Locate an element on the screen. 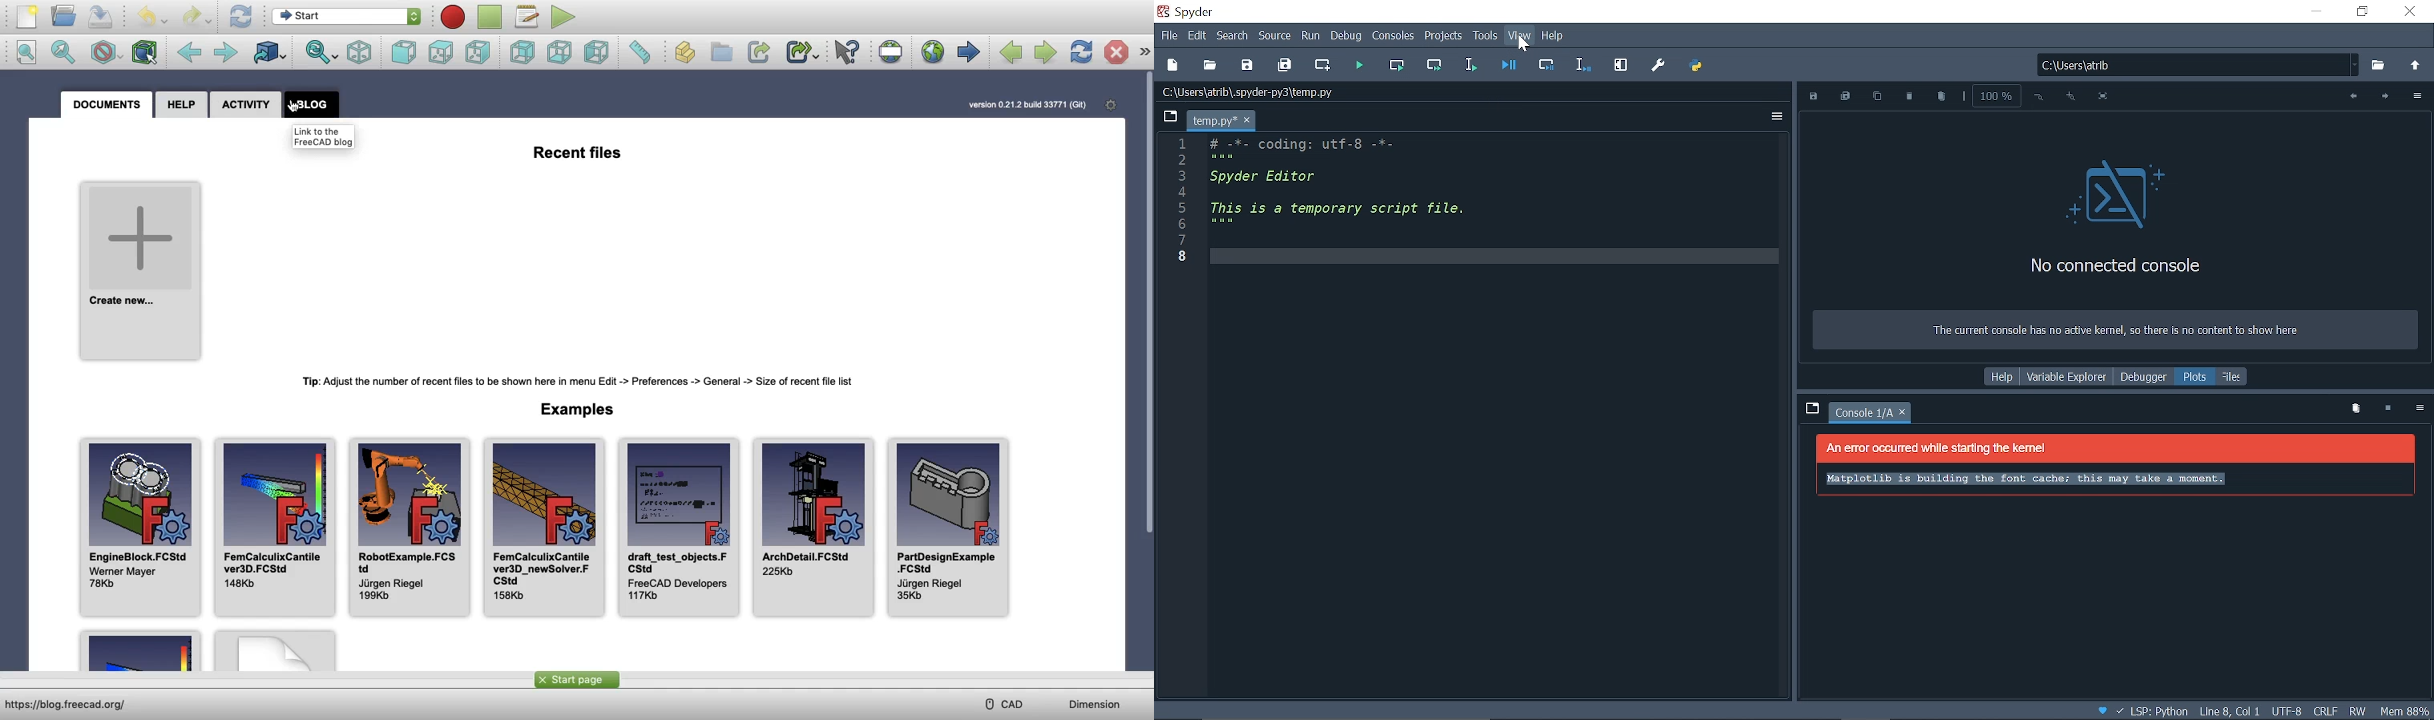  New is located at coordinates (1172, 65).